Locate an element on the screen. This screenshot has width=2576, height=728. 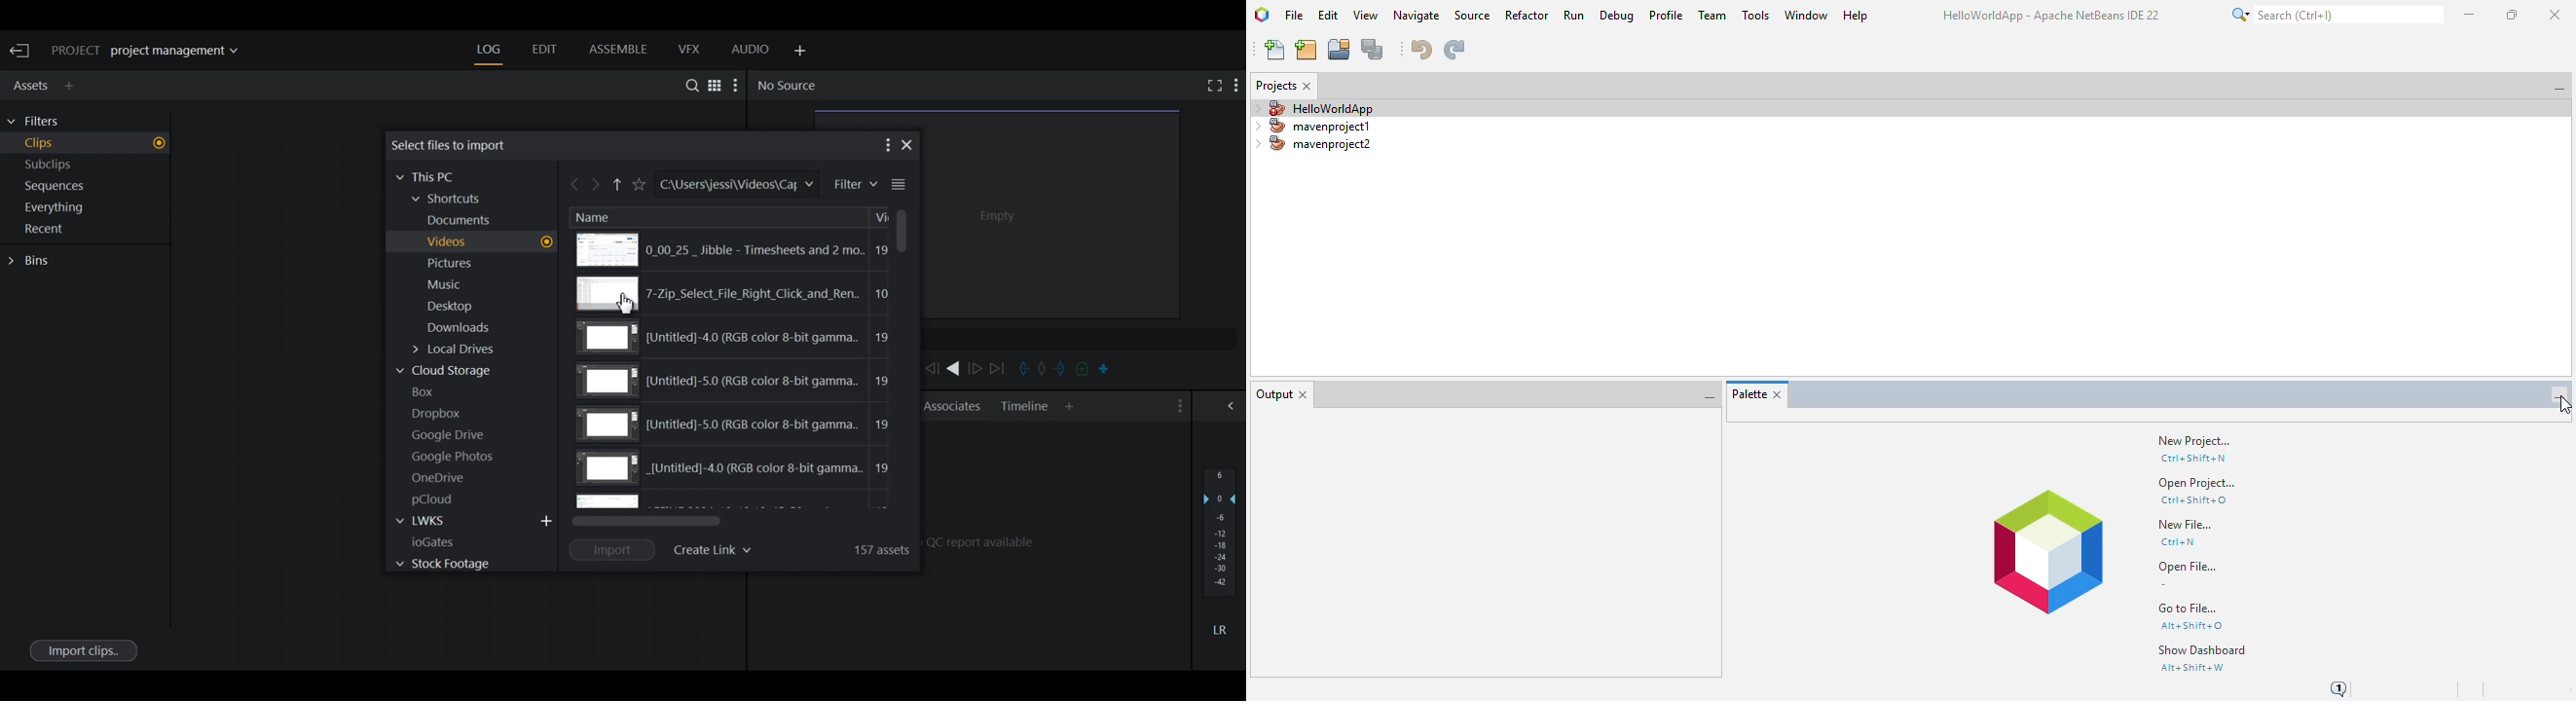
Fullscreen is located at coordinates (1212, 85).